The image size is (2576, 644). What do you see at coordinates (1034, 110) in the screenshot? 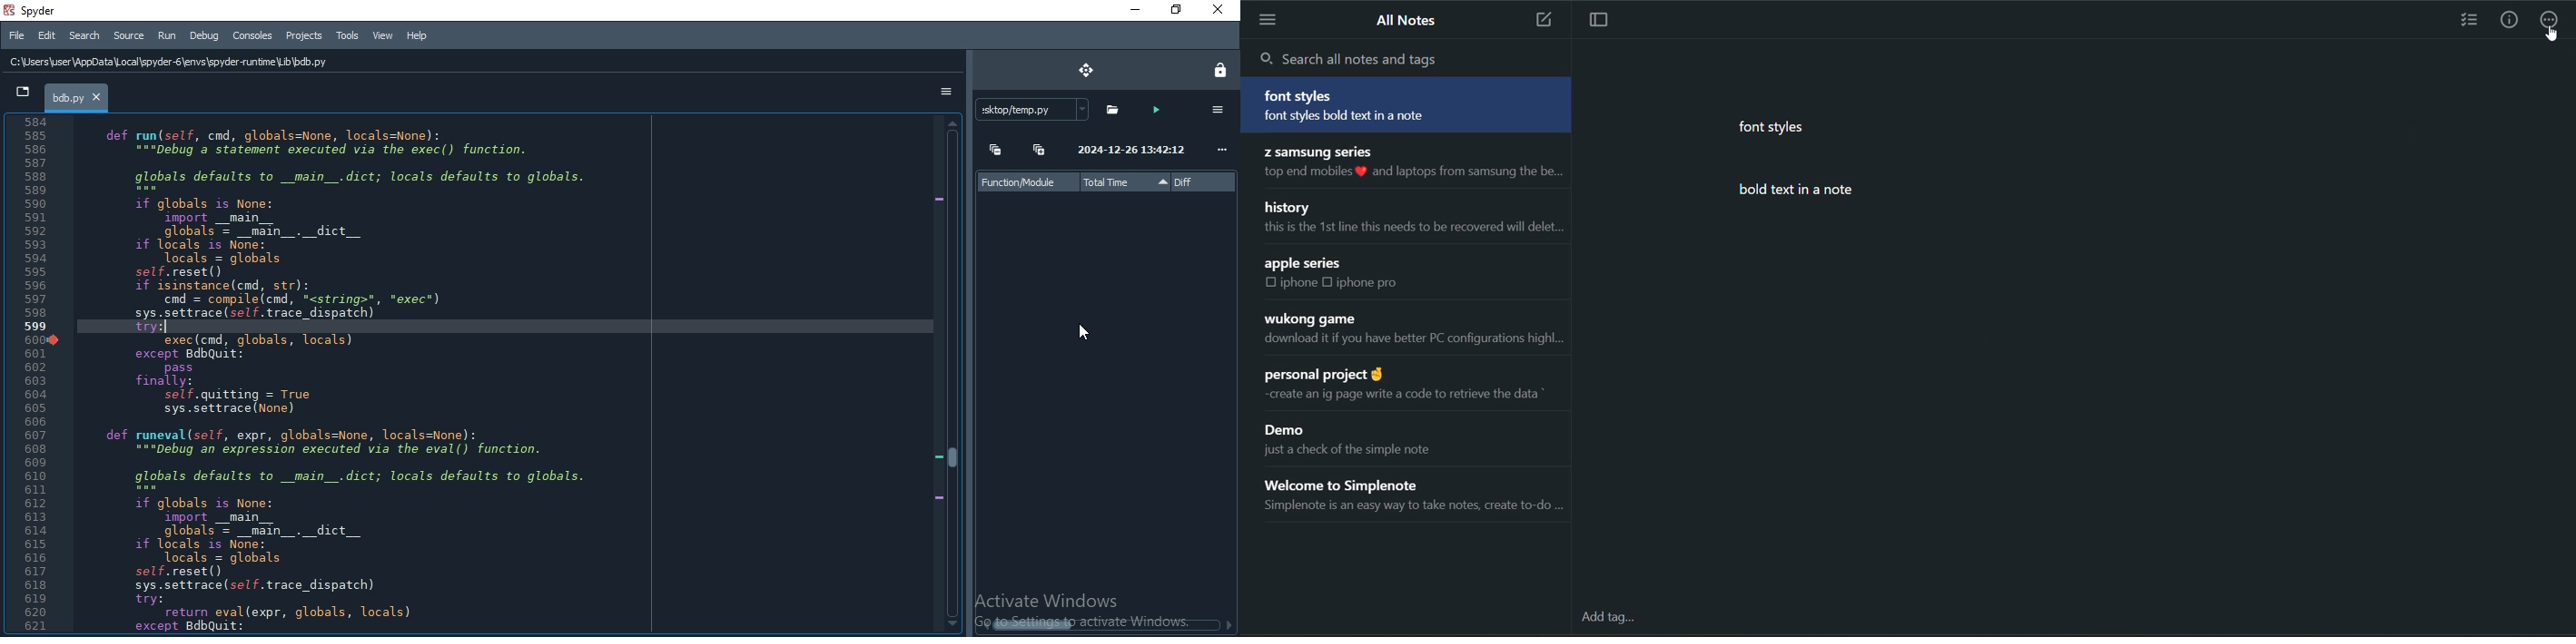
I see `file path` at bounding box center [1034, 110].